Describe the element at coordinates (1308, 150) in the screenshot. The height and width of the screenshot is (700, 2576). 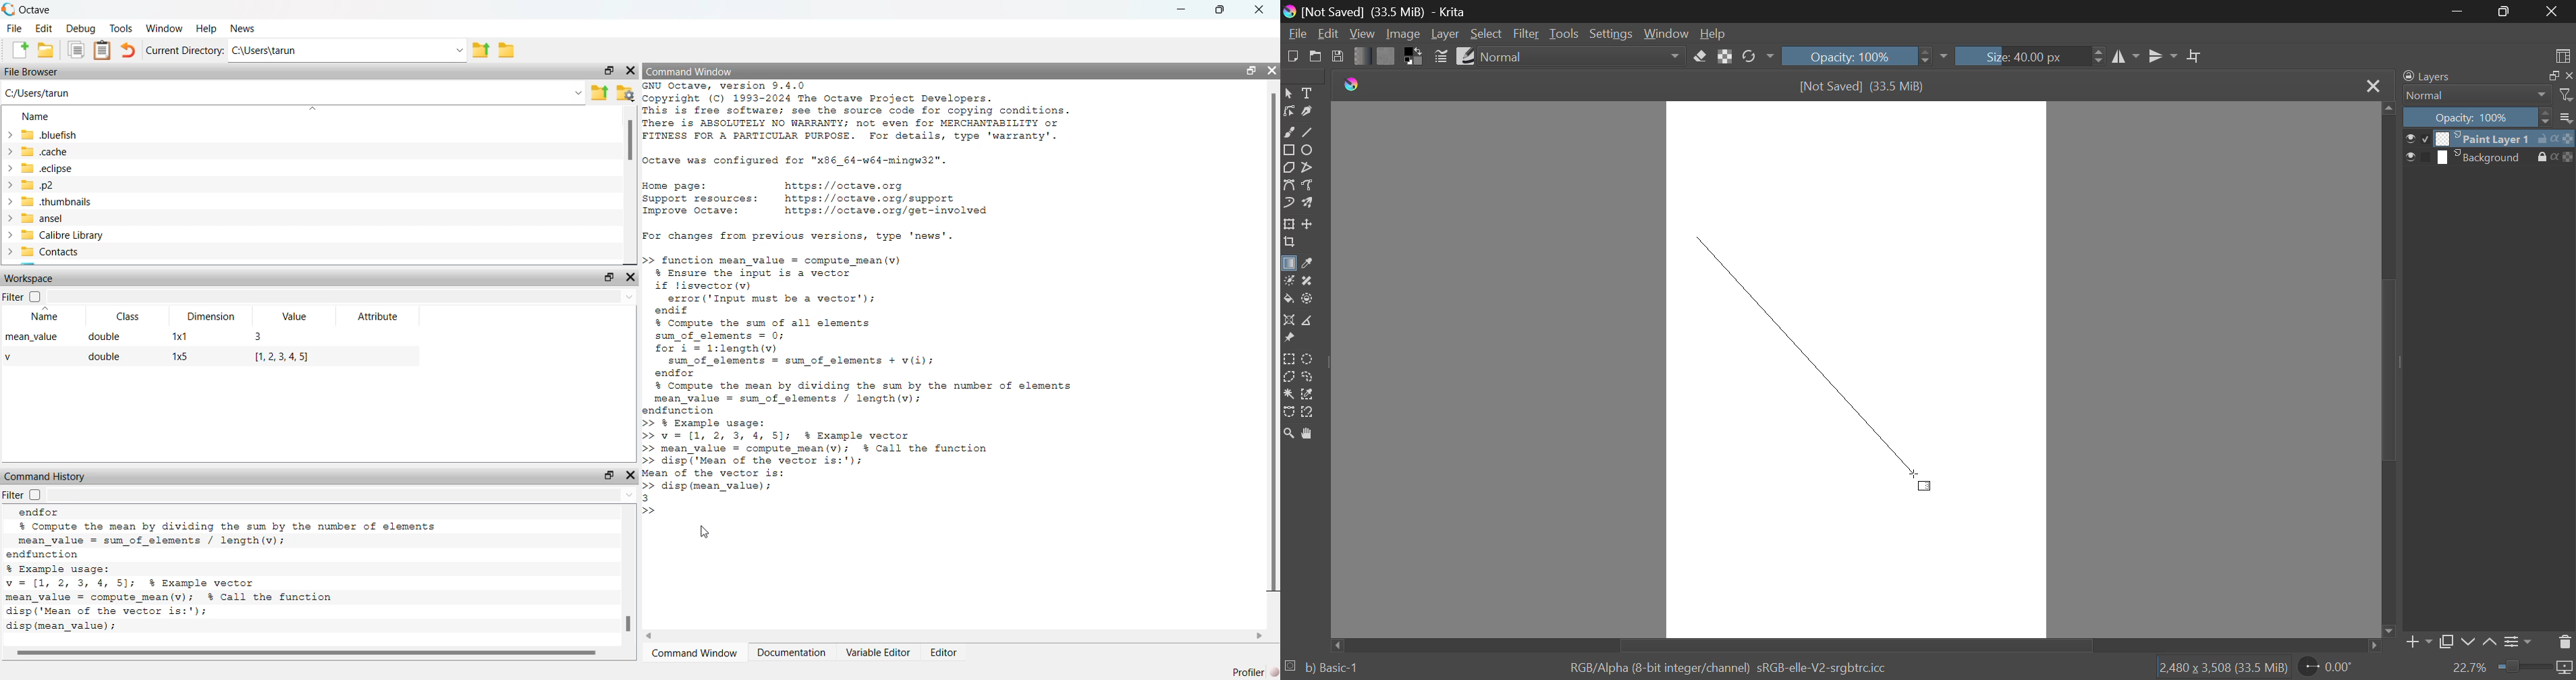
I see `Ellipses` at that location.